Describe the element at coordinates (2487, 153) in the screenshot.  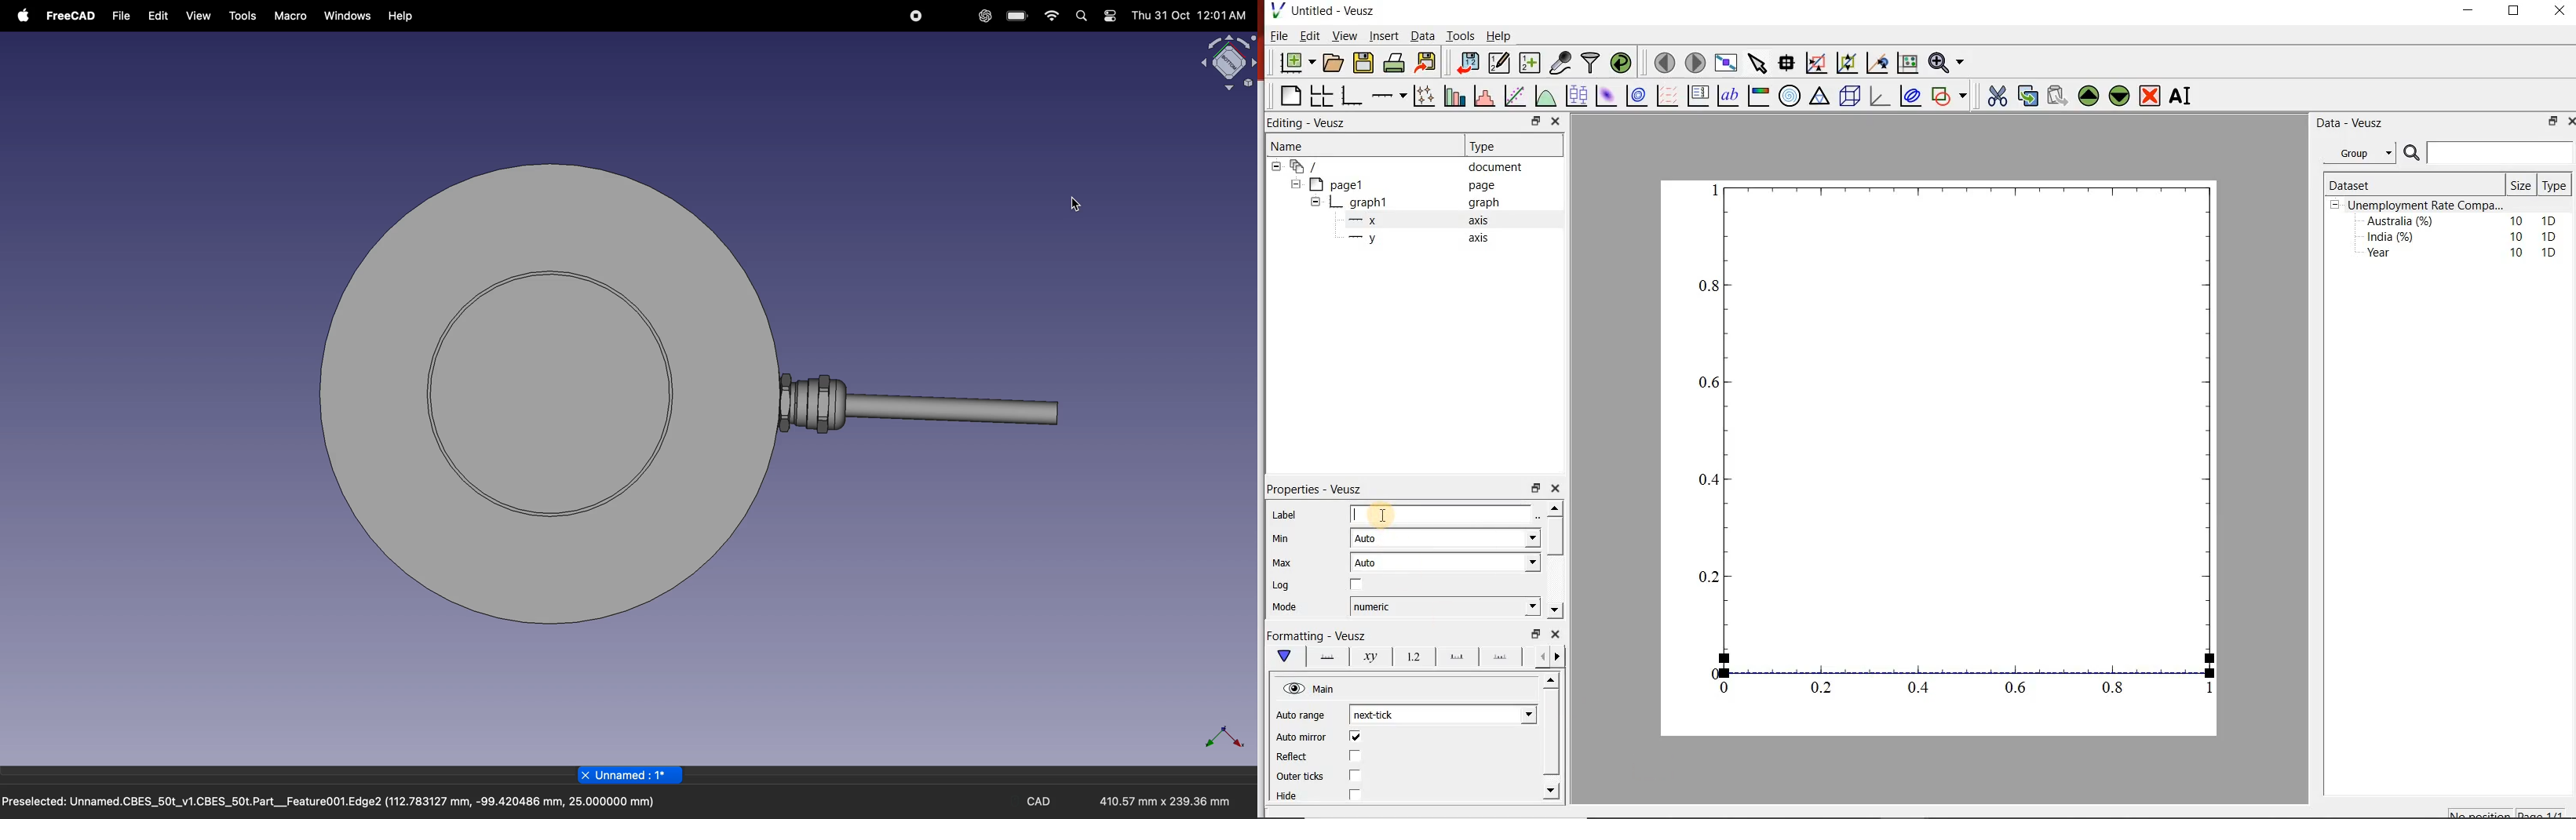
I see `search bar` at that location.